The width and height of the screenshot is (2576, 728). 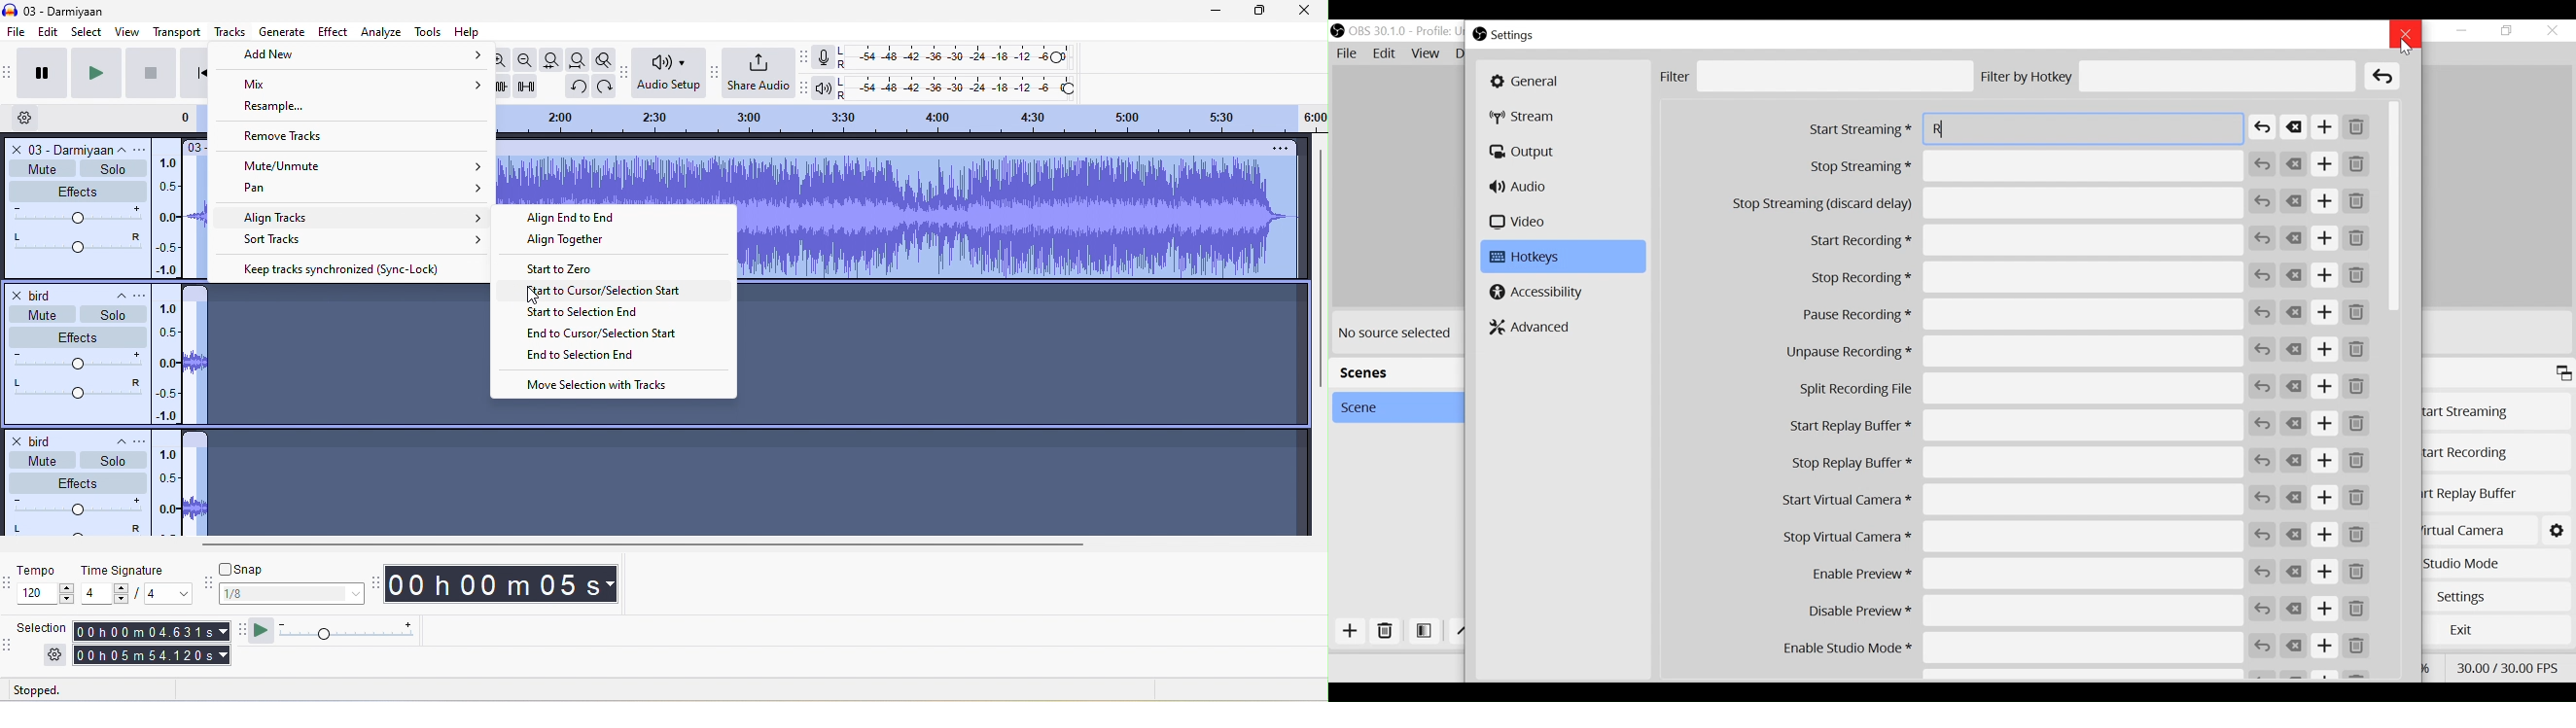 I want to click on value, so click(x=105, y=595).